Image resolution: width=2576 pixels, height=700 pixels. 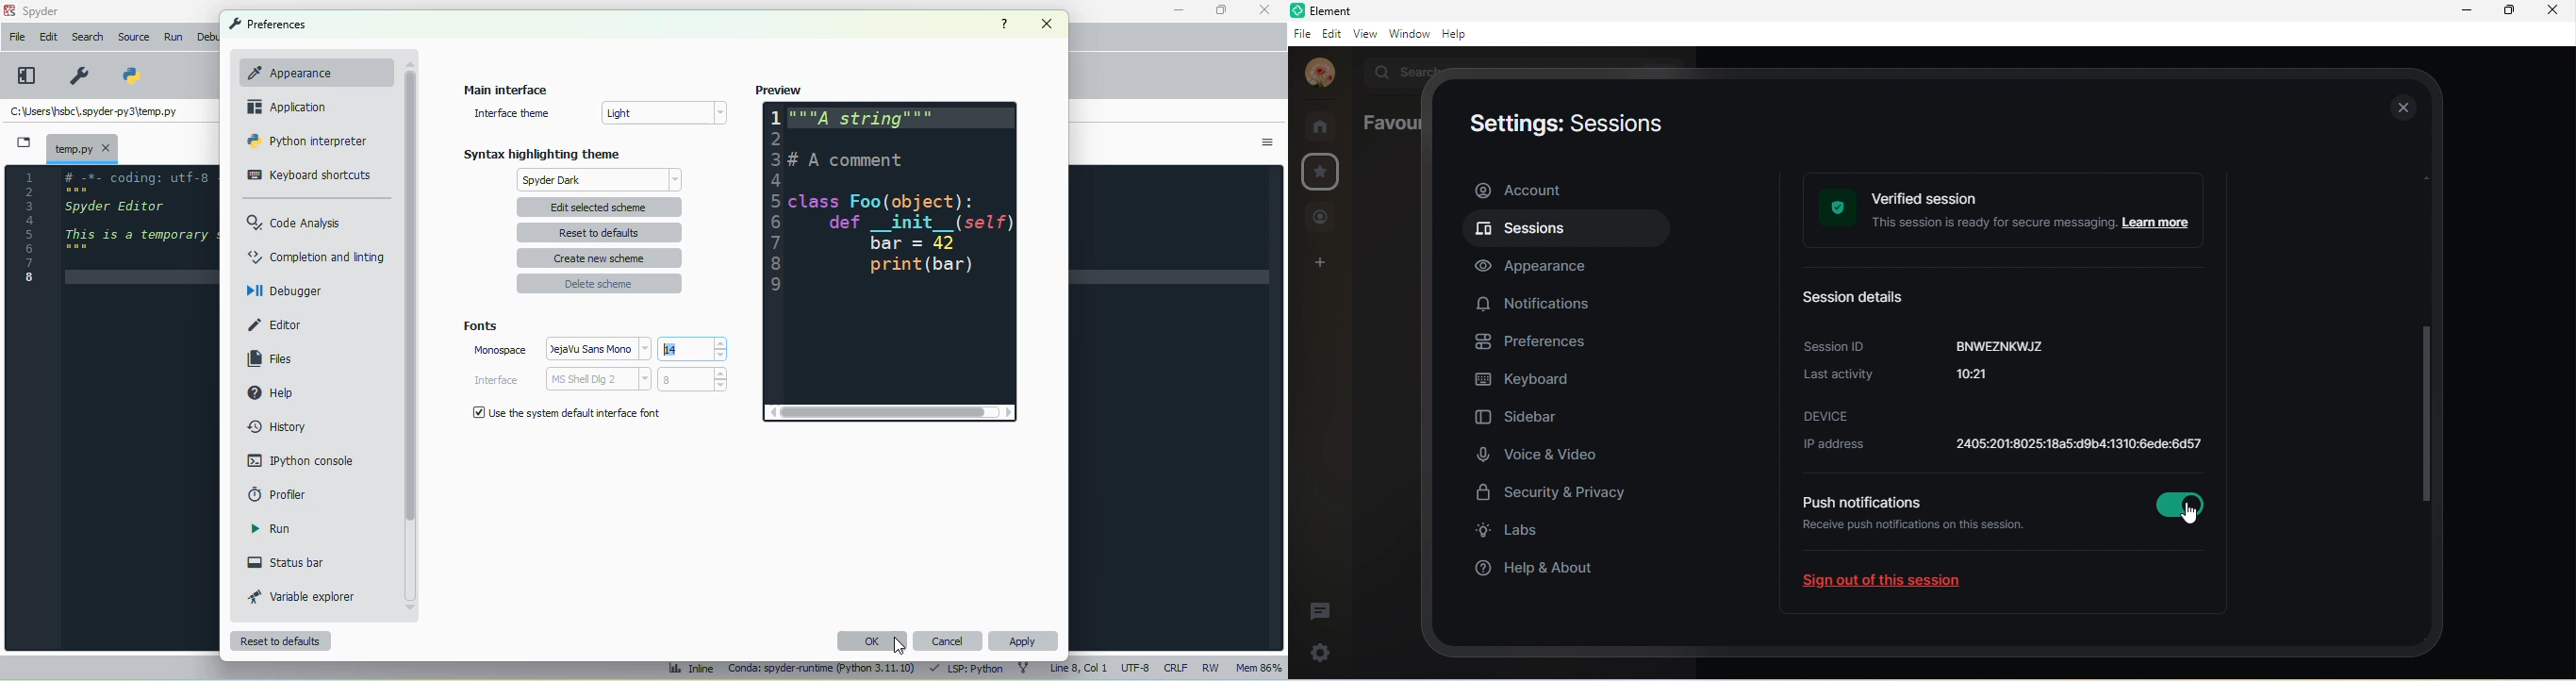 What do you see at coordinates (900, 645) in the screenshot?
I see `cursor` at bounding box center [900, 645].